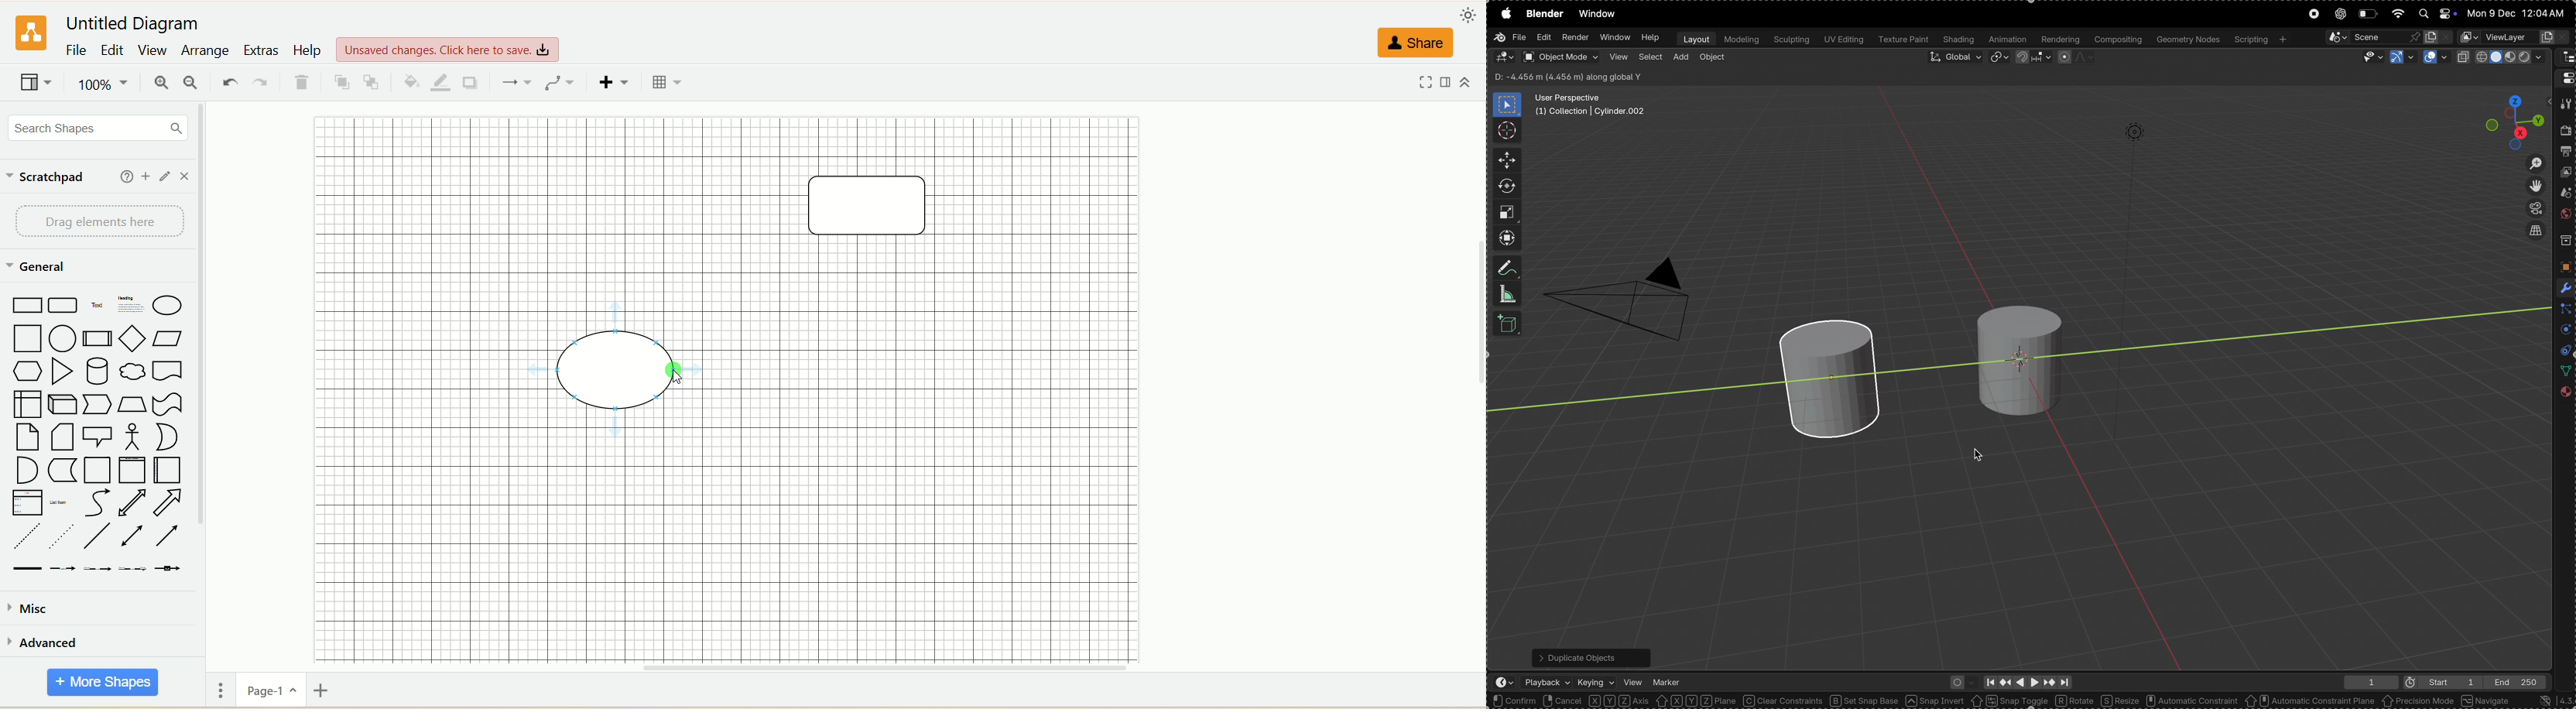  I want to click on file, so click(75, 52).